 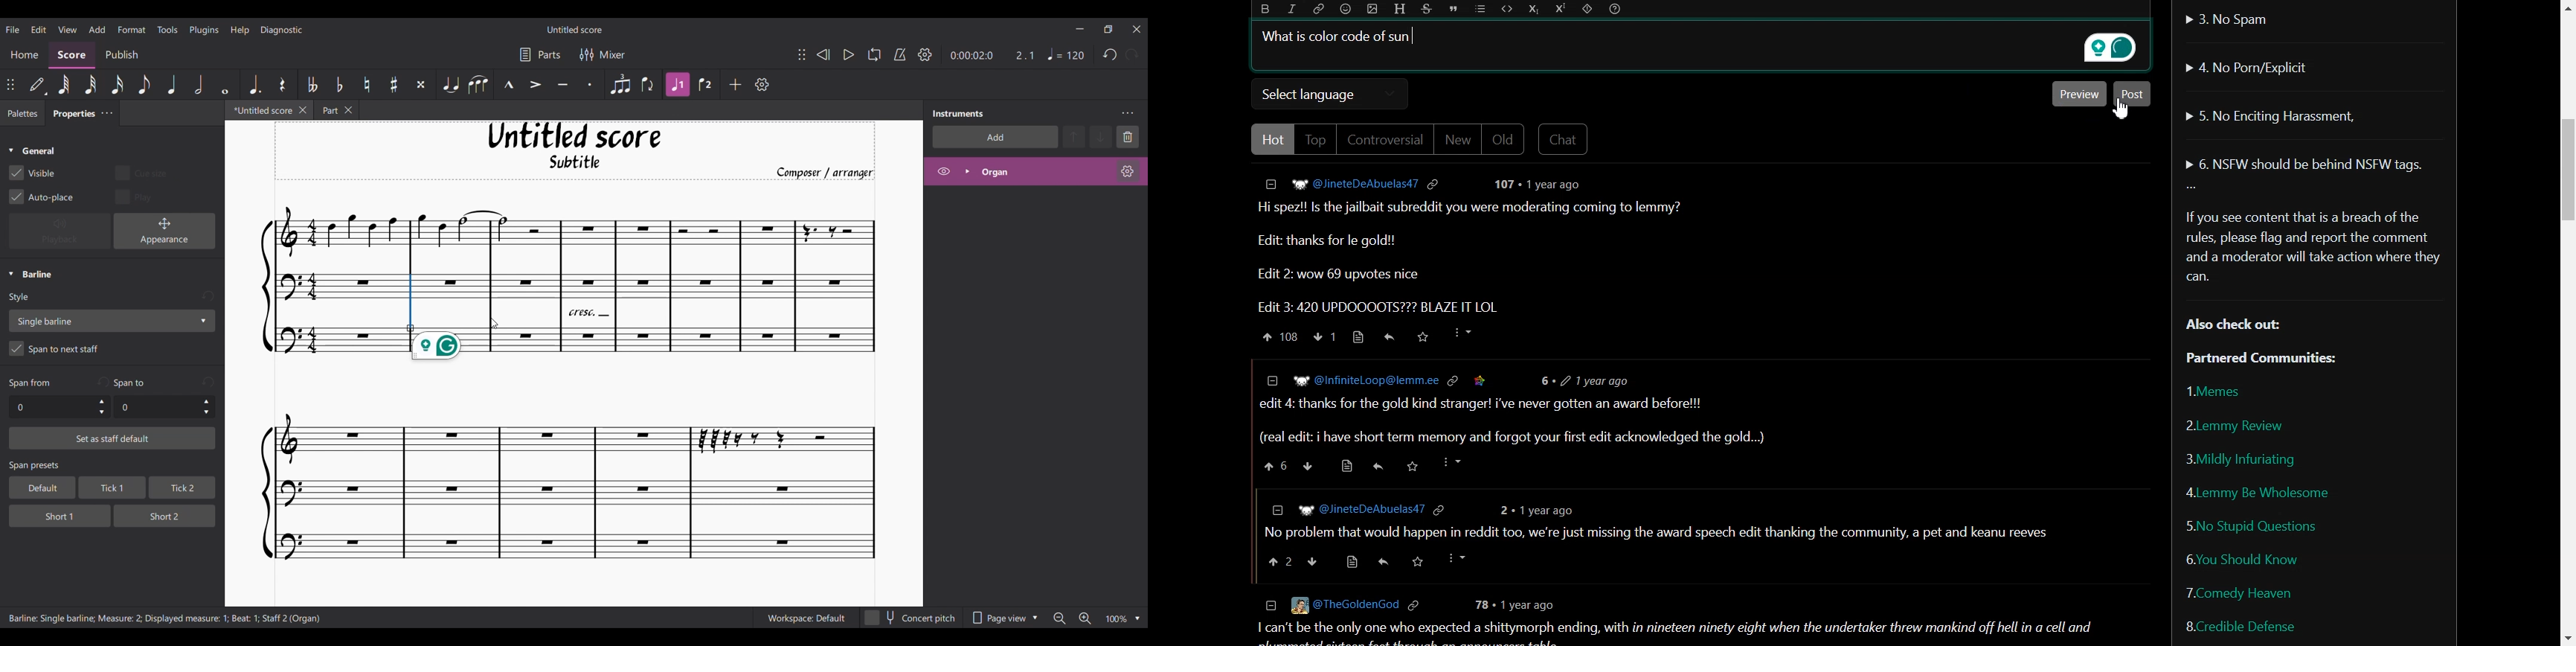 I want to click on Preview, so click(x=2078, y=94).